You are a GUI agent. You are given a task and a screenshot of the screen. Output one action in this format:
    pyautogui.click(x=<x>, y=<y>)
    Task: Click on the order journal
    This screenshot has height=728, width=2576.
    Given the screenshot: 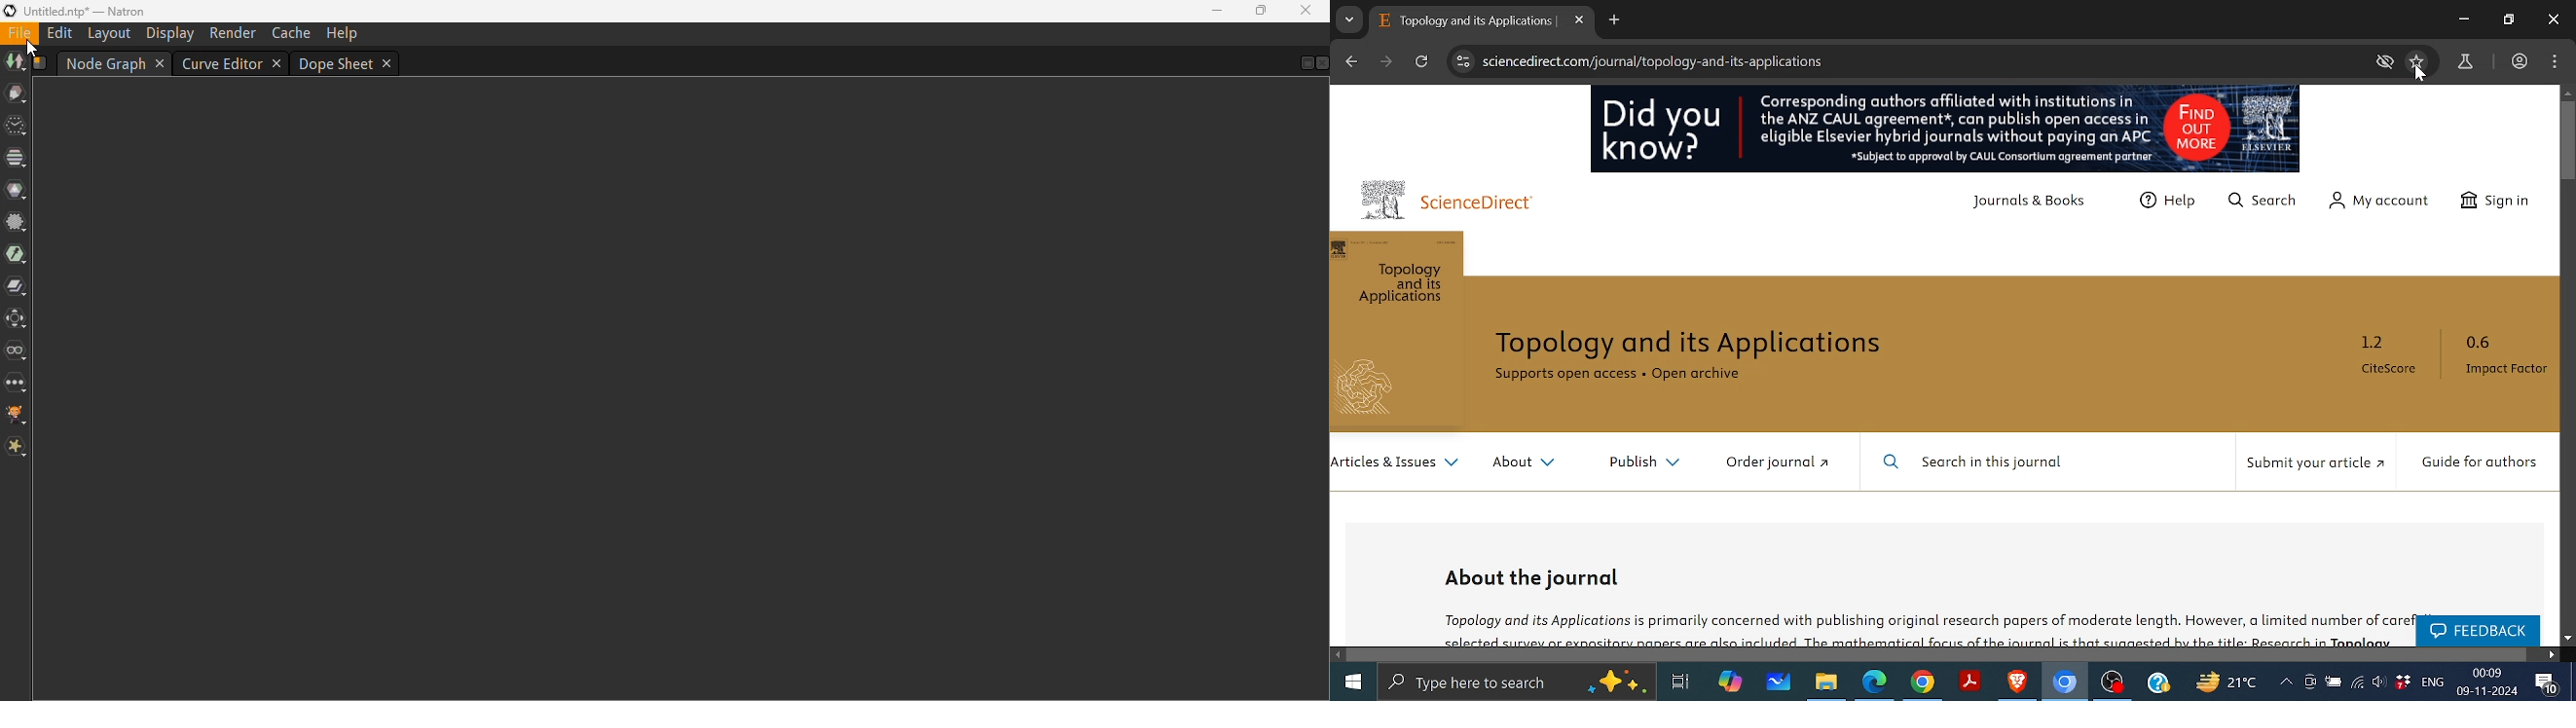 What is the action you would take?
    pyautogui.click(x=1787, y=464)
    